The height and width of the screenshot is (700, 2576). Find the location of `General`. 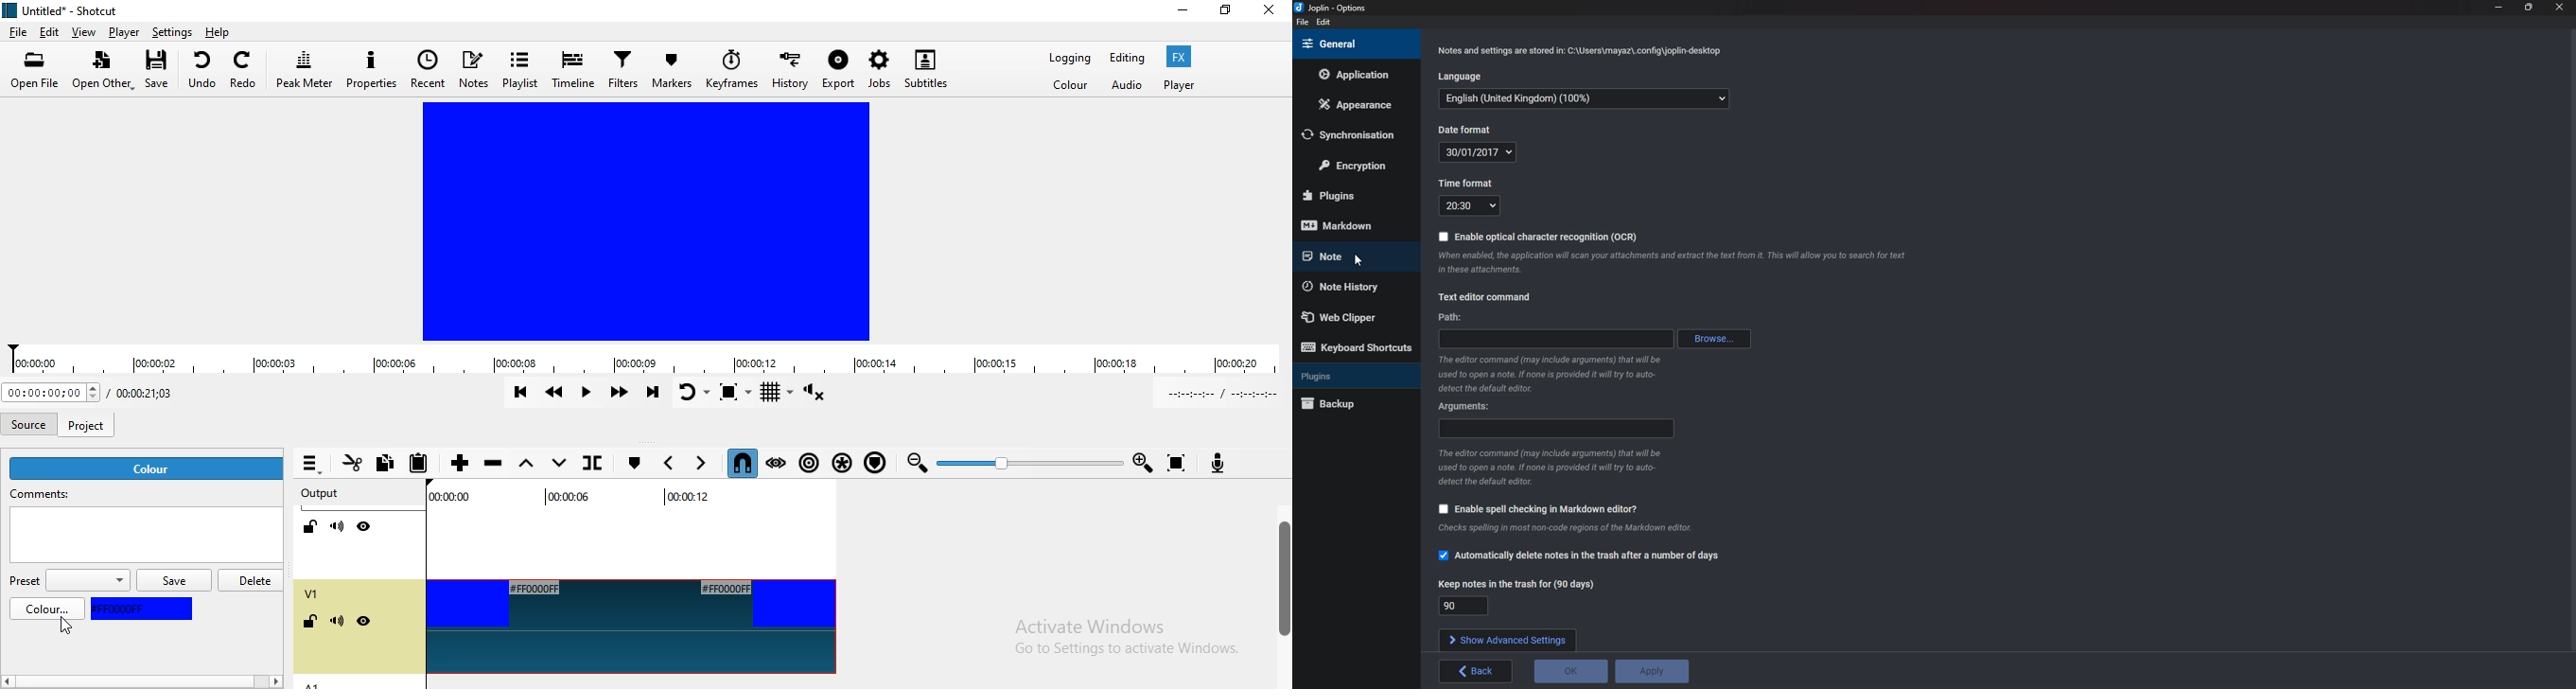

General is located at coordinates (1354, 44).